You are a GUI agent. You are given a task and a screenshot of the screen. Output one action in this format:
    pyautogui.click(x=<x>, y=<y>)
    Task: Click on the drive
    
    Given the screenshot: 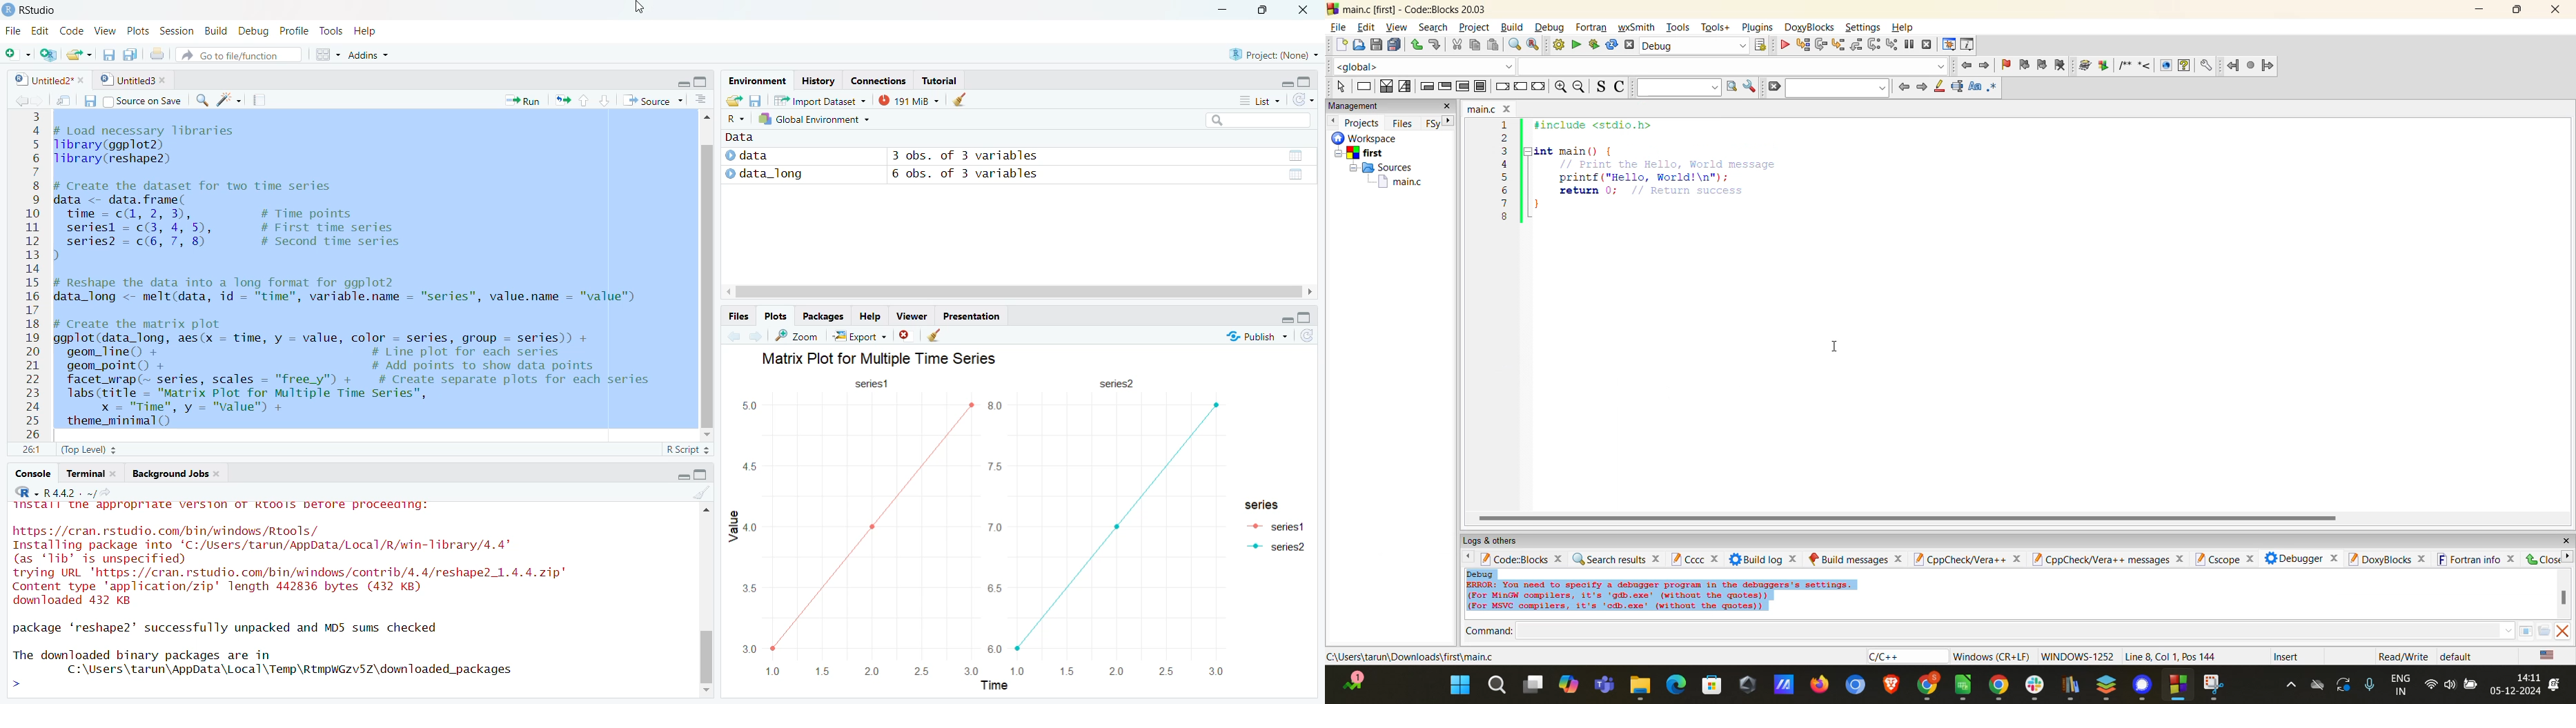 What is the action you would take?
    pyautogui.click(x=2314, y=685)
    